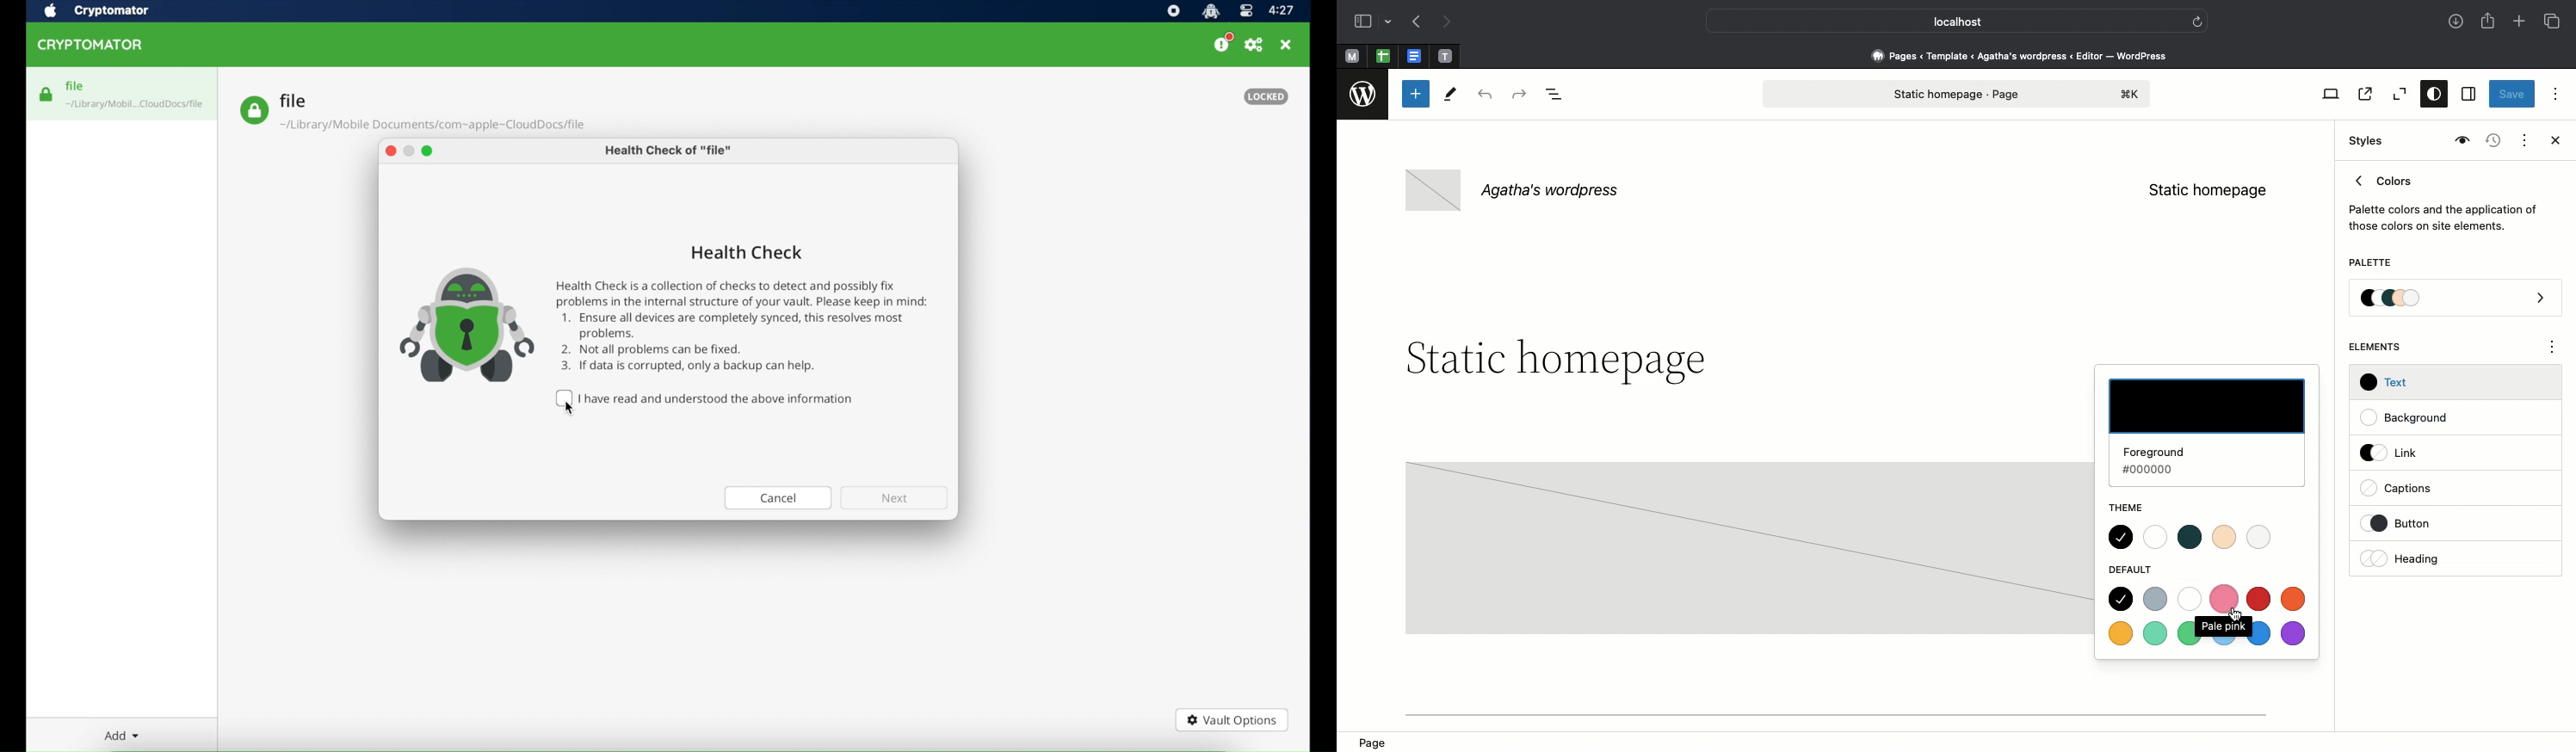 Image resolution: width=2576 pixels, height=756 pixels. Describe the element at coordinates (1447, 22) in the screenshot. I see `Next page` at that location.